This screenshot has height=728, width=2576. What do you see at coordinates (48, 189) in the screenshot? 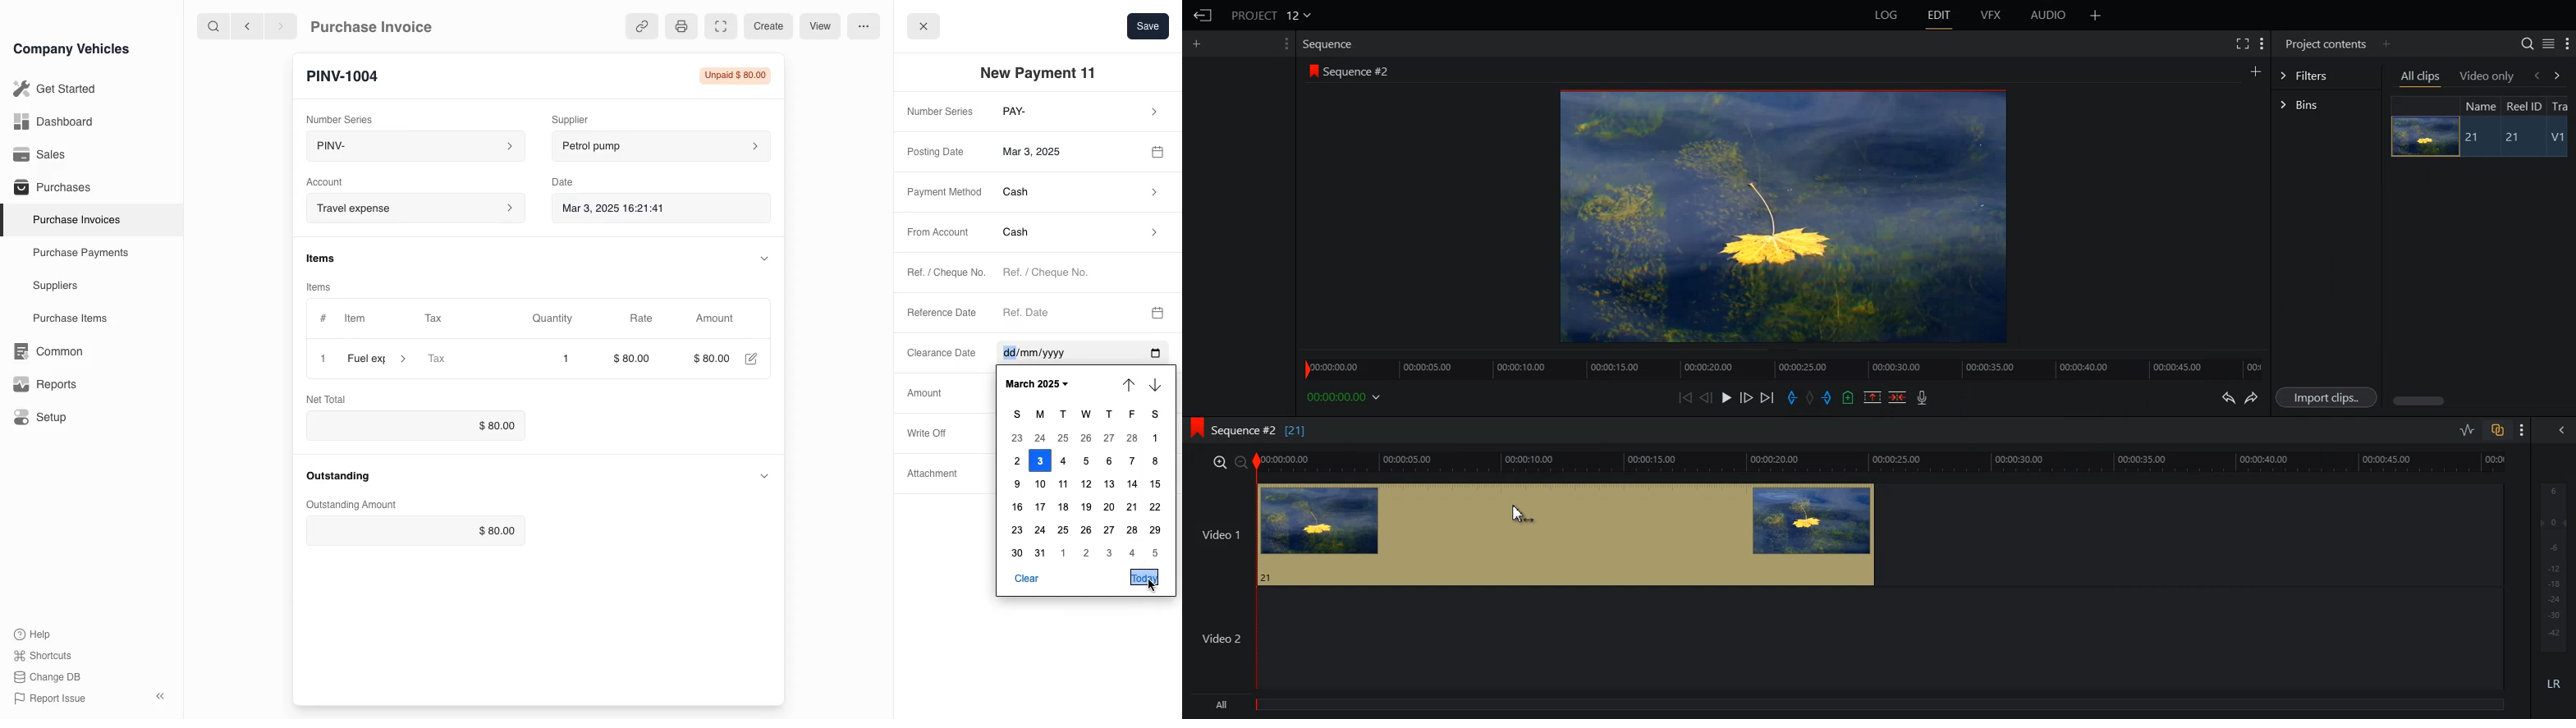
I see `Purchases` at bounding box center [48, 189].